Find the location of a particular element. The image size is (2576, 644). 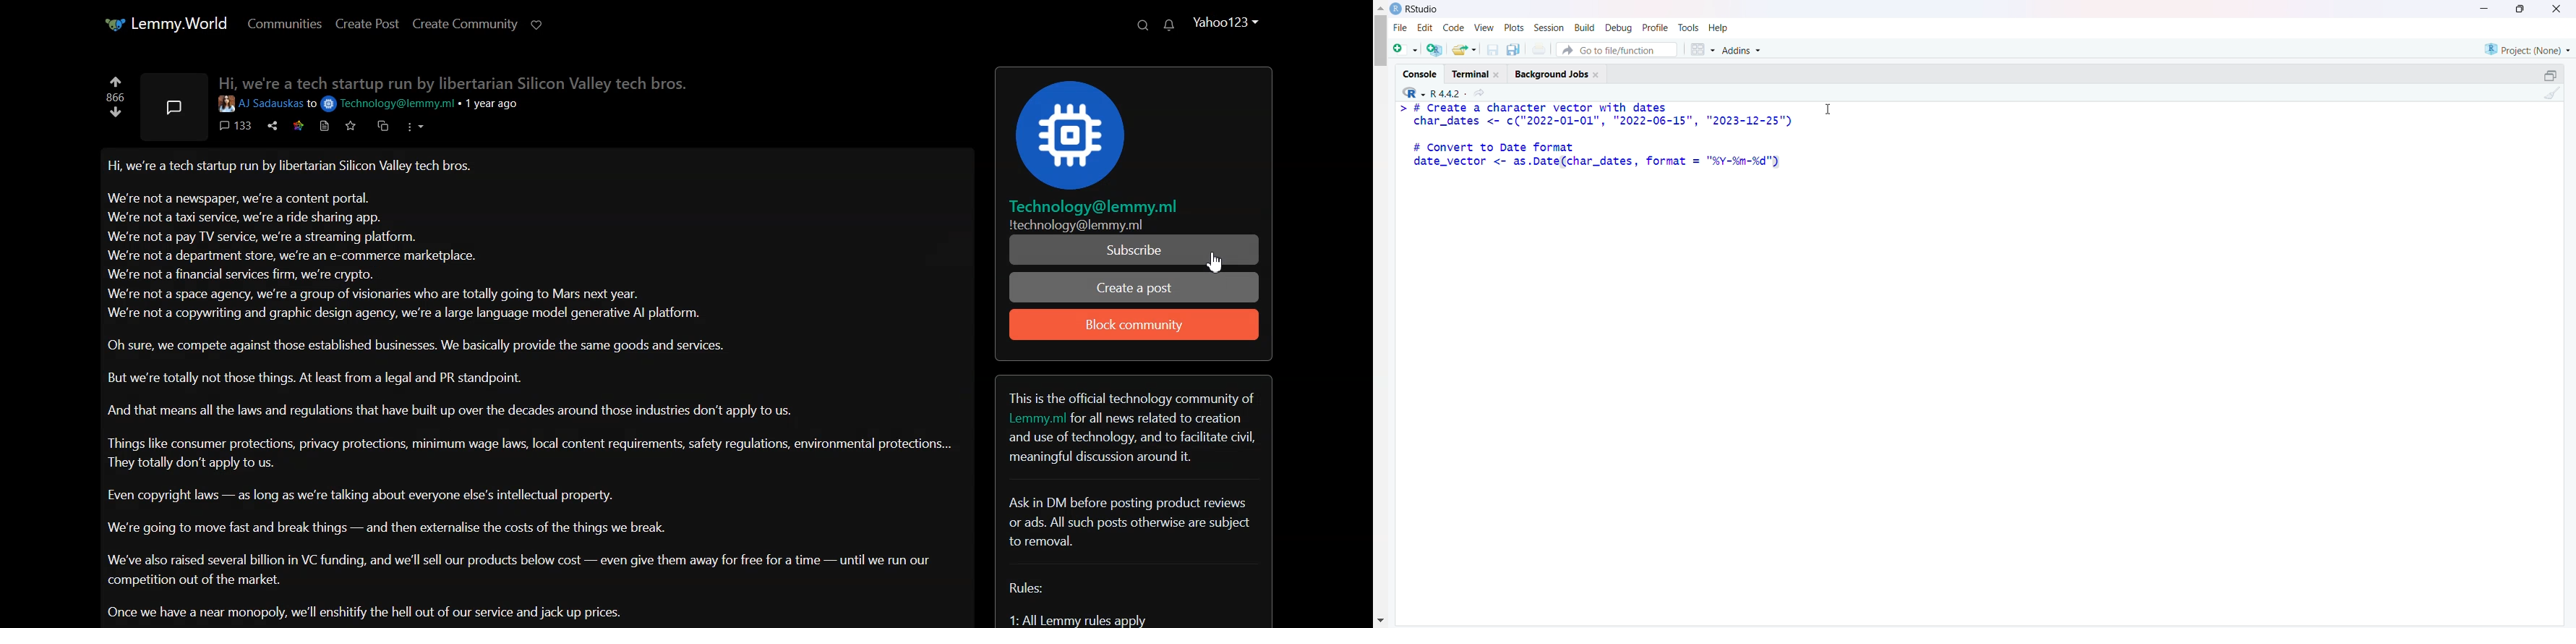

Plots is located at coordinates (1513, 28).